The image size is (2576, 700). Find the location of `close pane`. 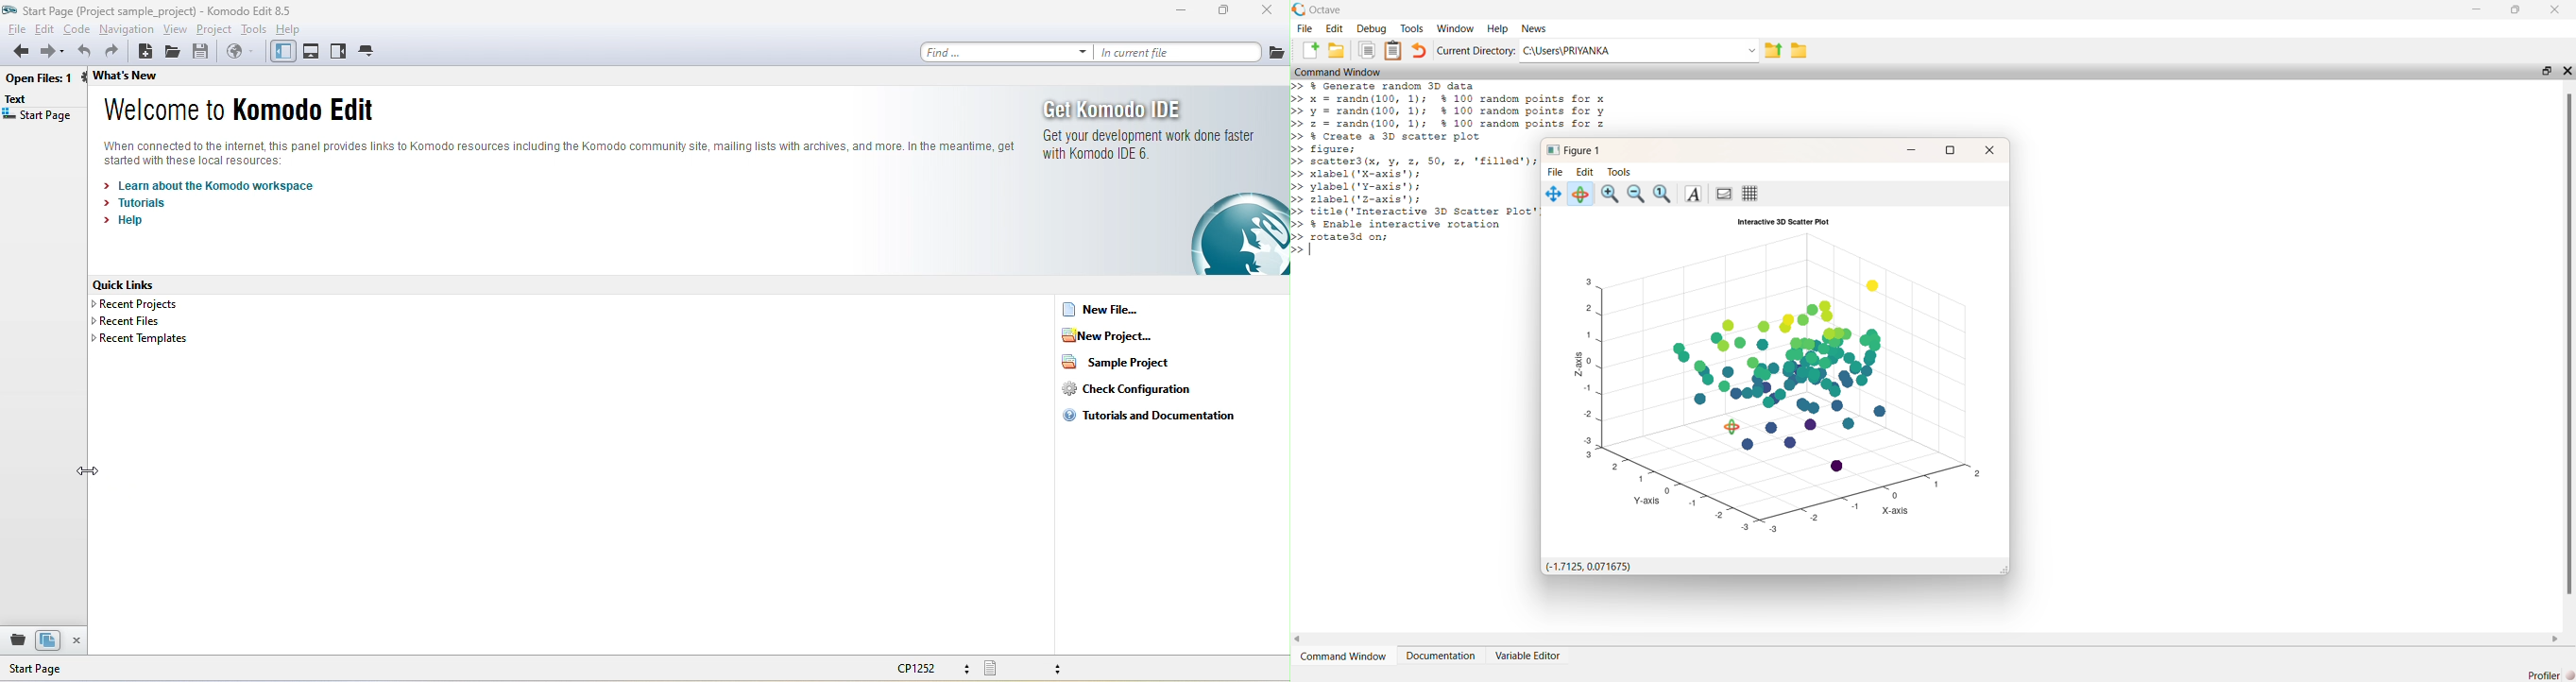

close pane is located at coordinates (80, 641).